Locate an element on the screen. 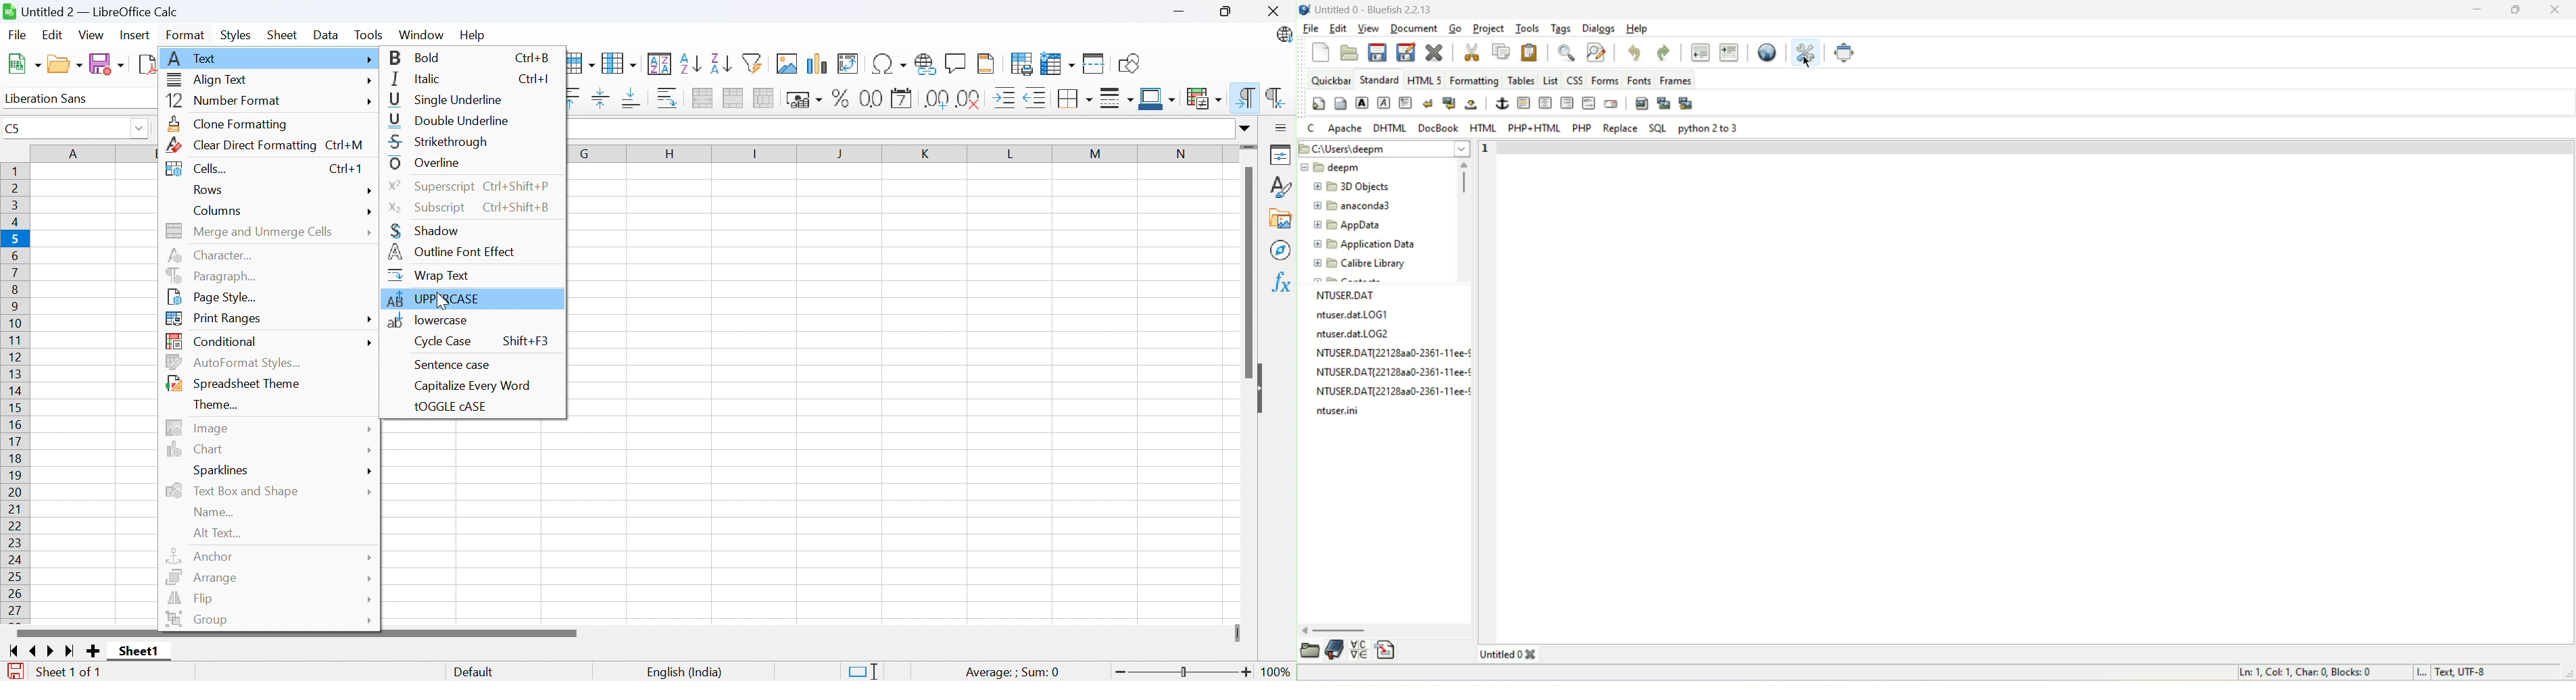 The width and height of the screenshot is (2576, 700). Ctrl+Shift+B is located at coordinates (520, 208).